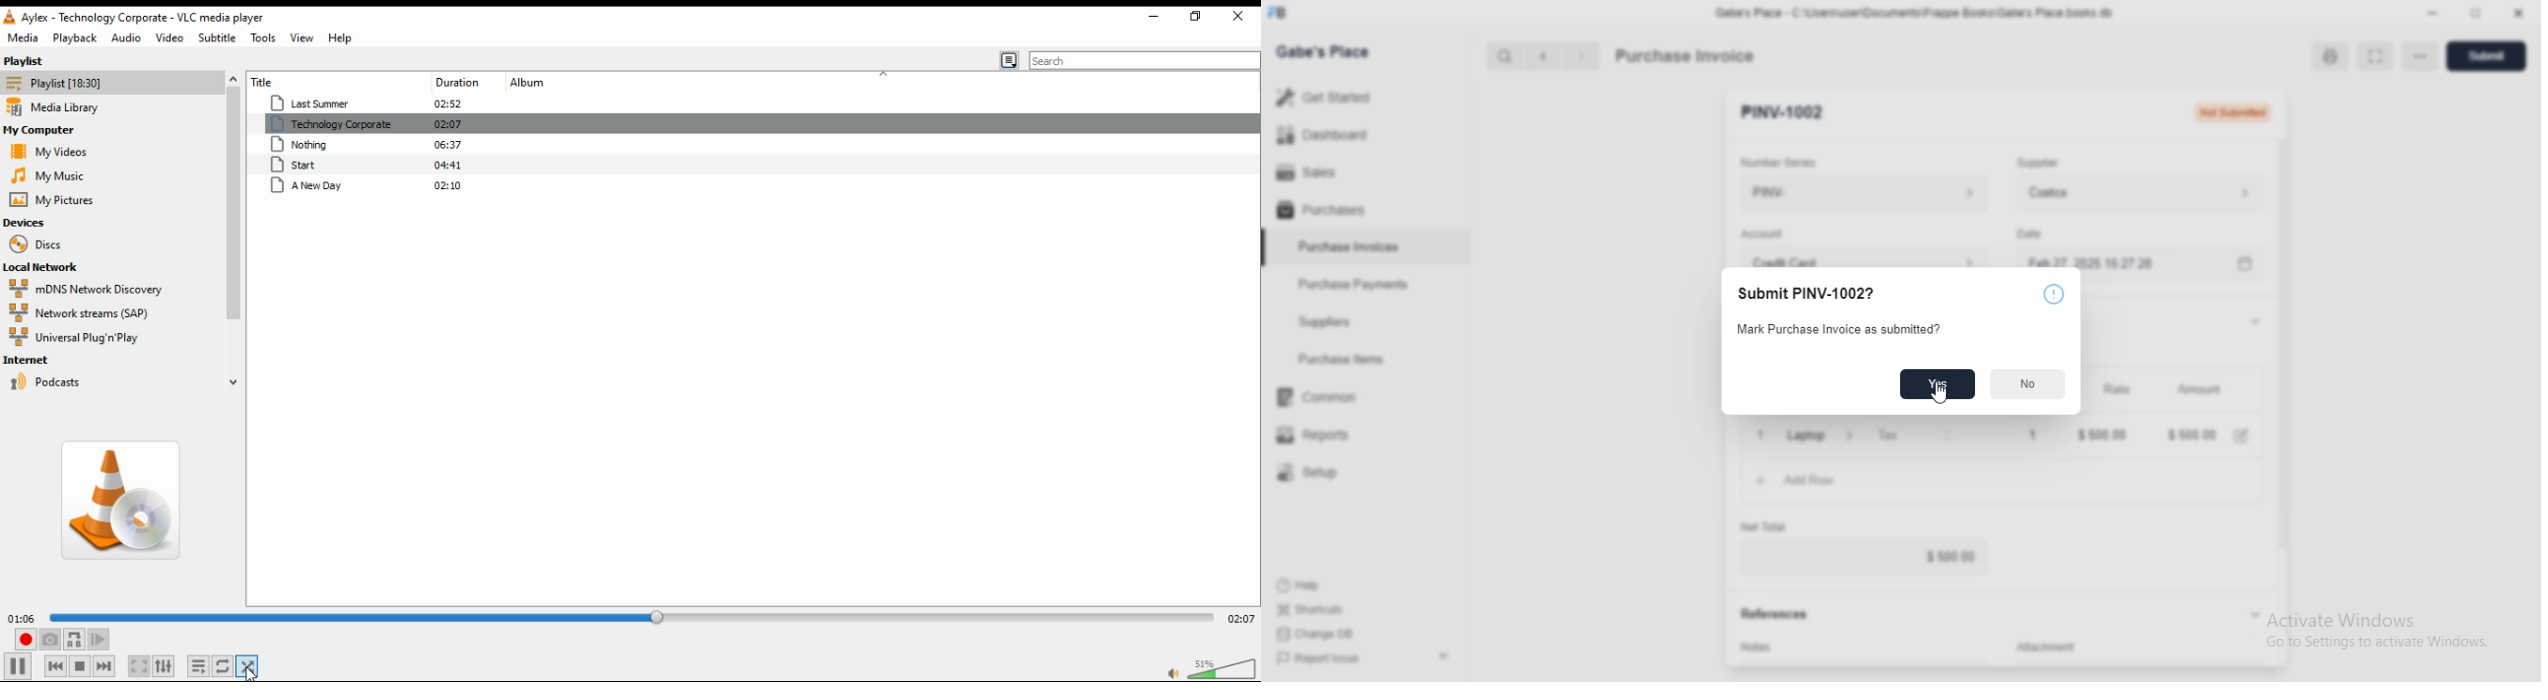  I want to click on Account, so click(1762, 234).